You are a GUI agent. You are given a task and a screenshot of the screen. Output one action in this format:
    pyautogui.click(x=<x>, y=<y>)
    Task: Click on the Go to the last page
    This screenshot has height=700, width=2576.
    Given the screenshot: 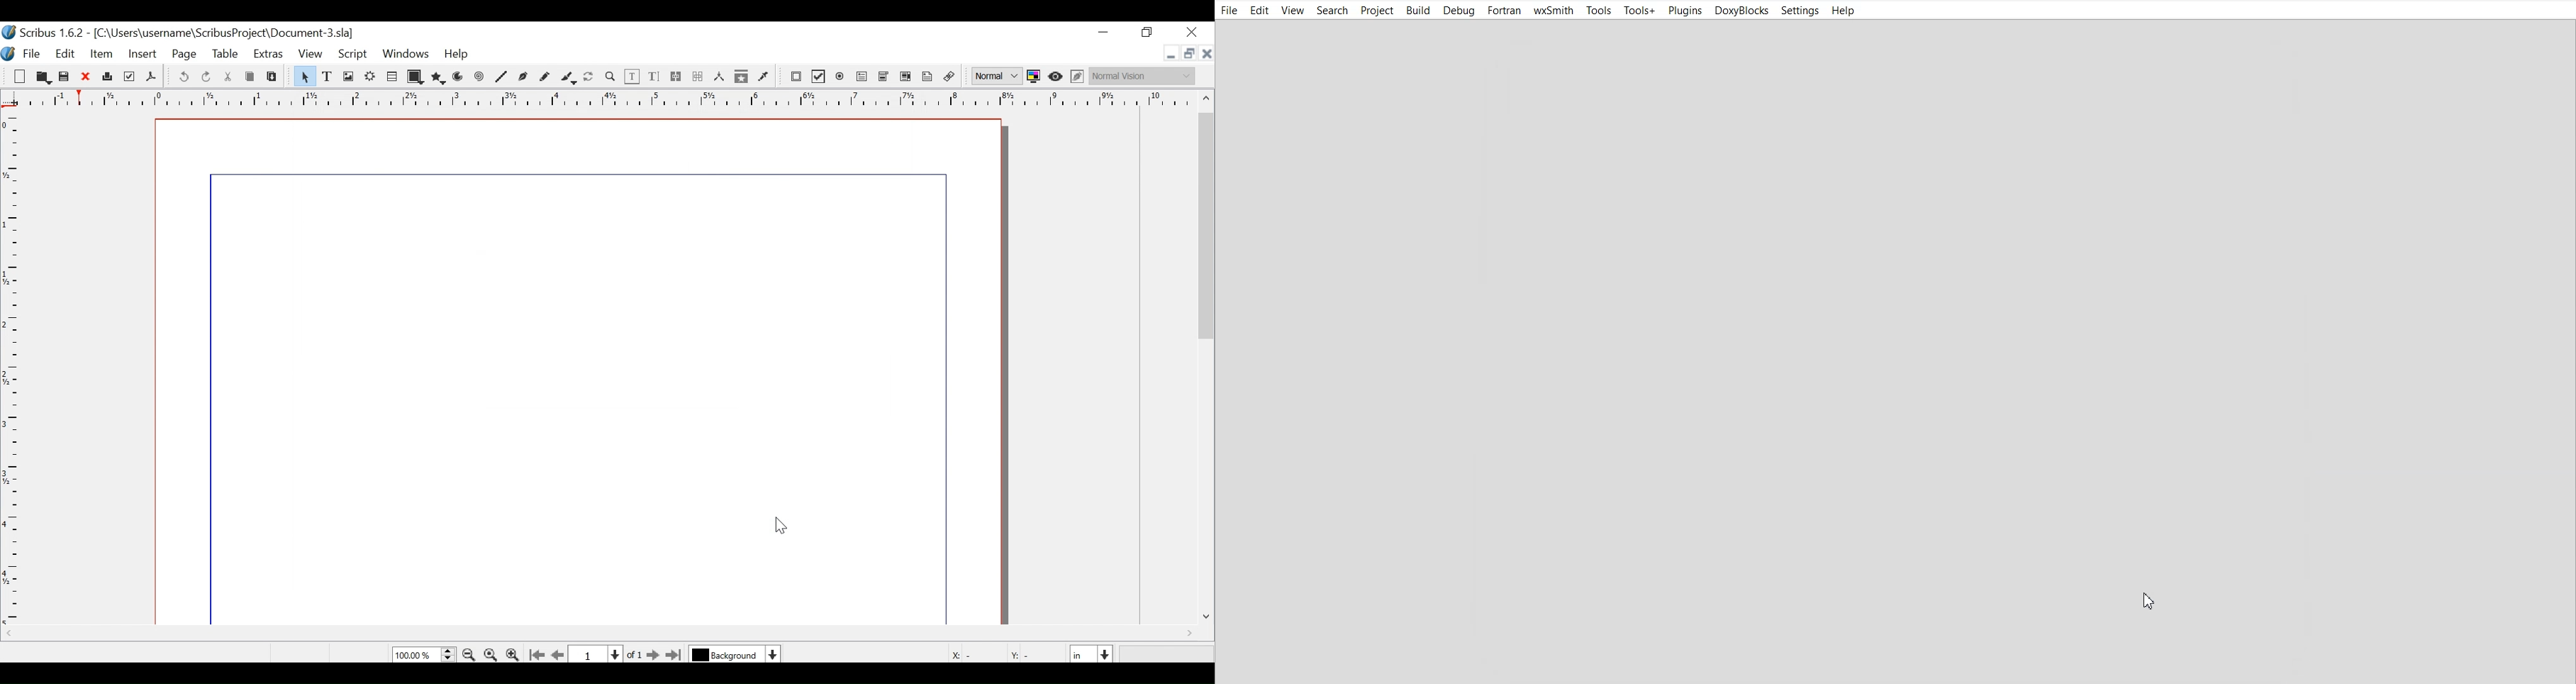 What is the action you would take?
    pyautogui.click(x=675, y=655)
    